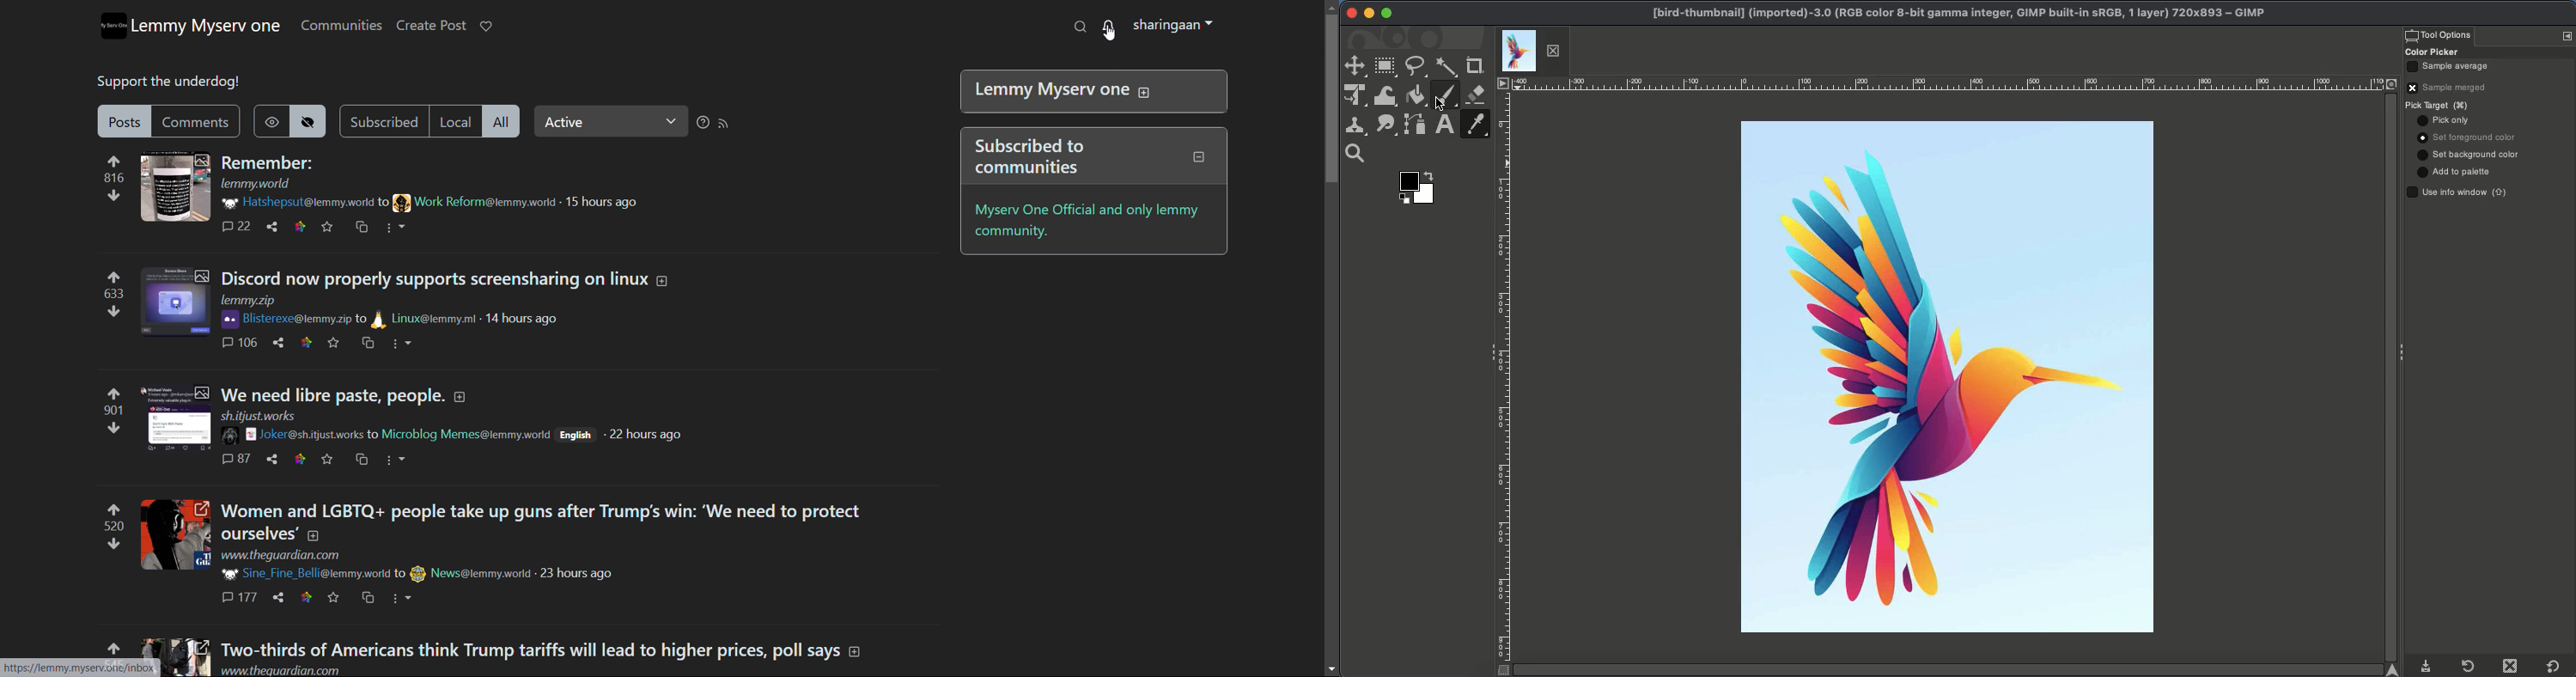  Describe the element at coordinates (2470, 155) in the screenshot. I see `Set back background color` at that location.